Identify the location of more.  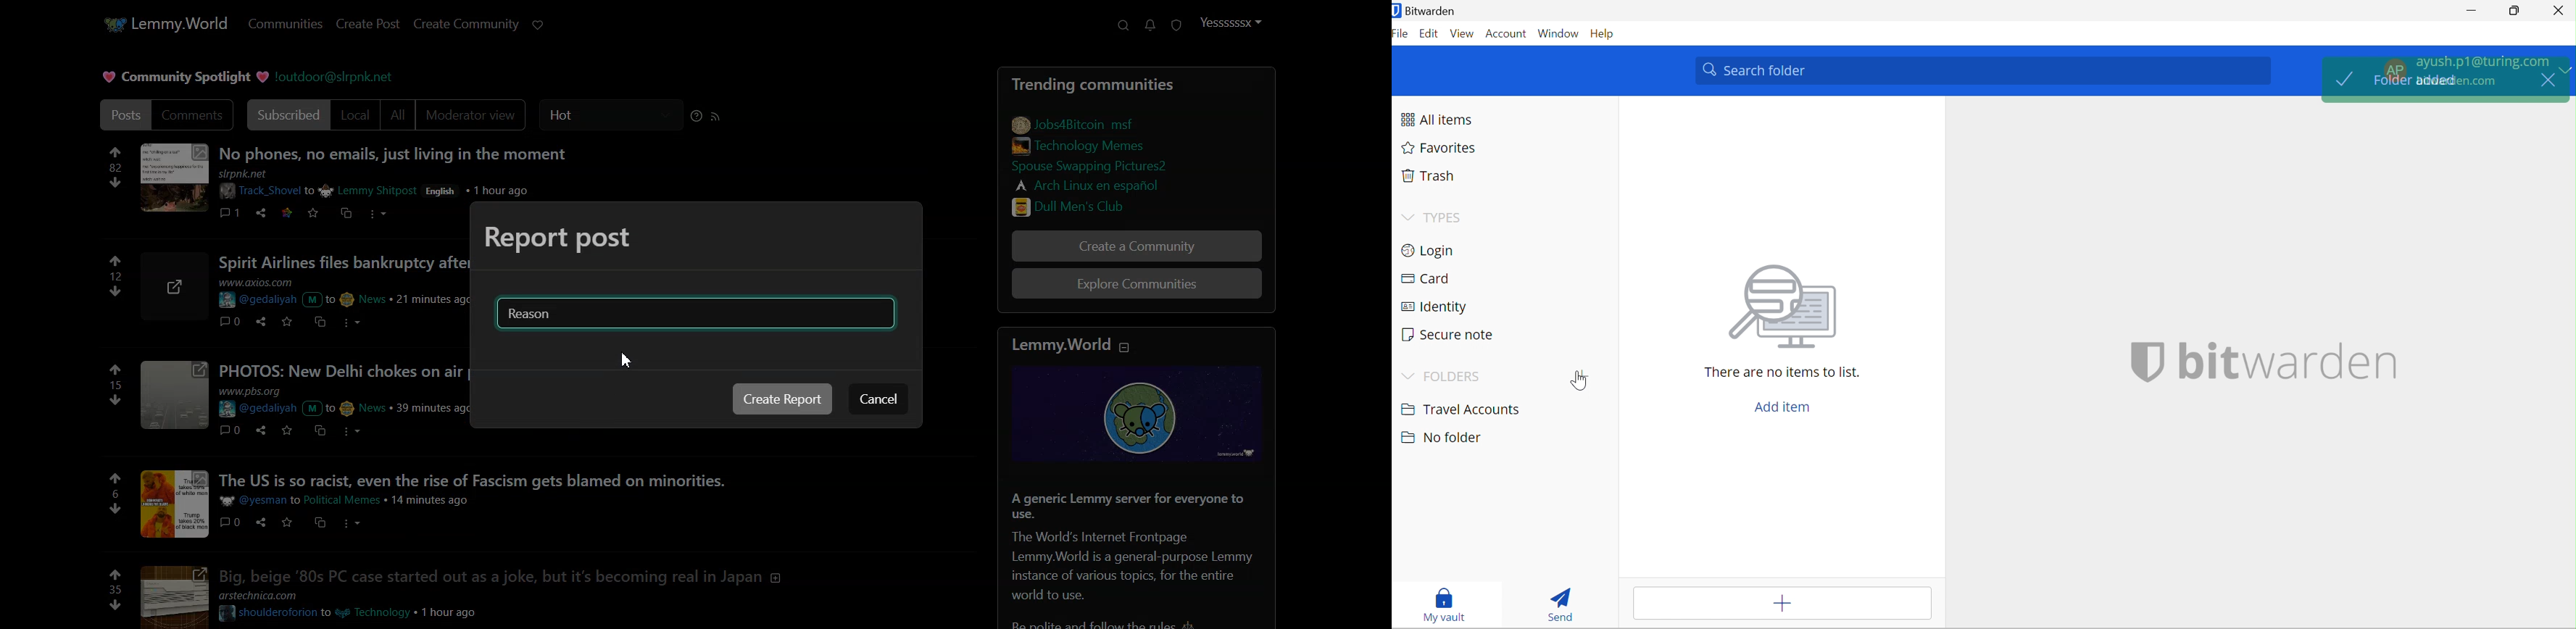
(356, 431).